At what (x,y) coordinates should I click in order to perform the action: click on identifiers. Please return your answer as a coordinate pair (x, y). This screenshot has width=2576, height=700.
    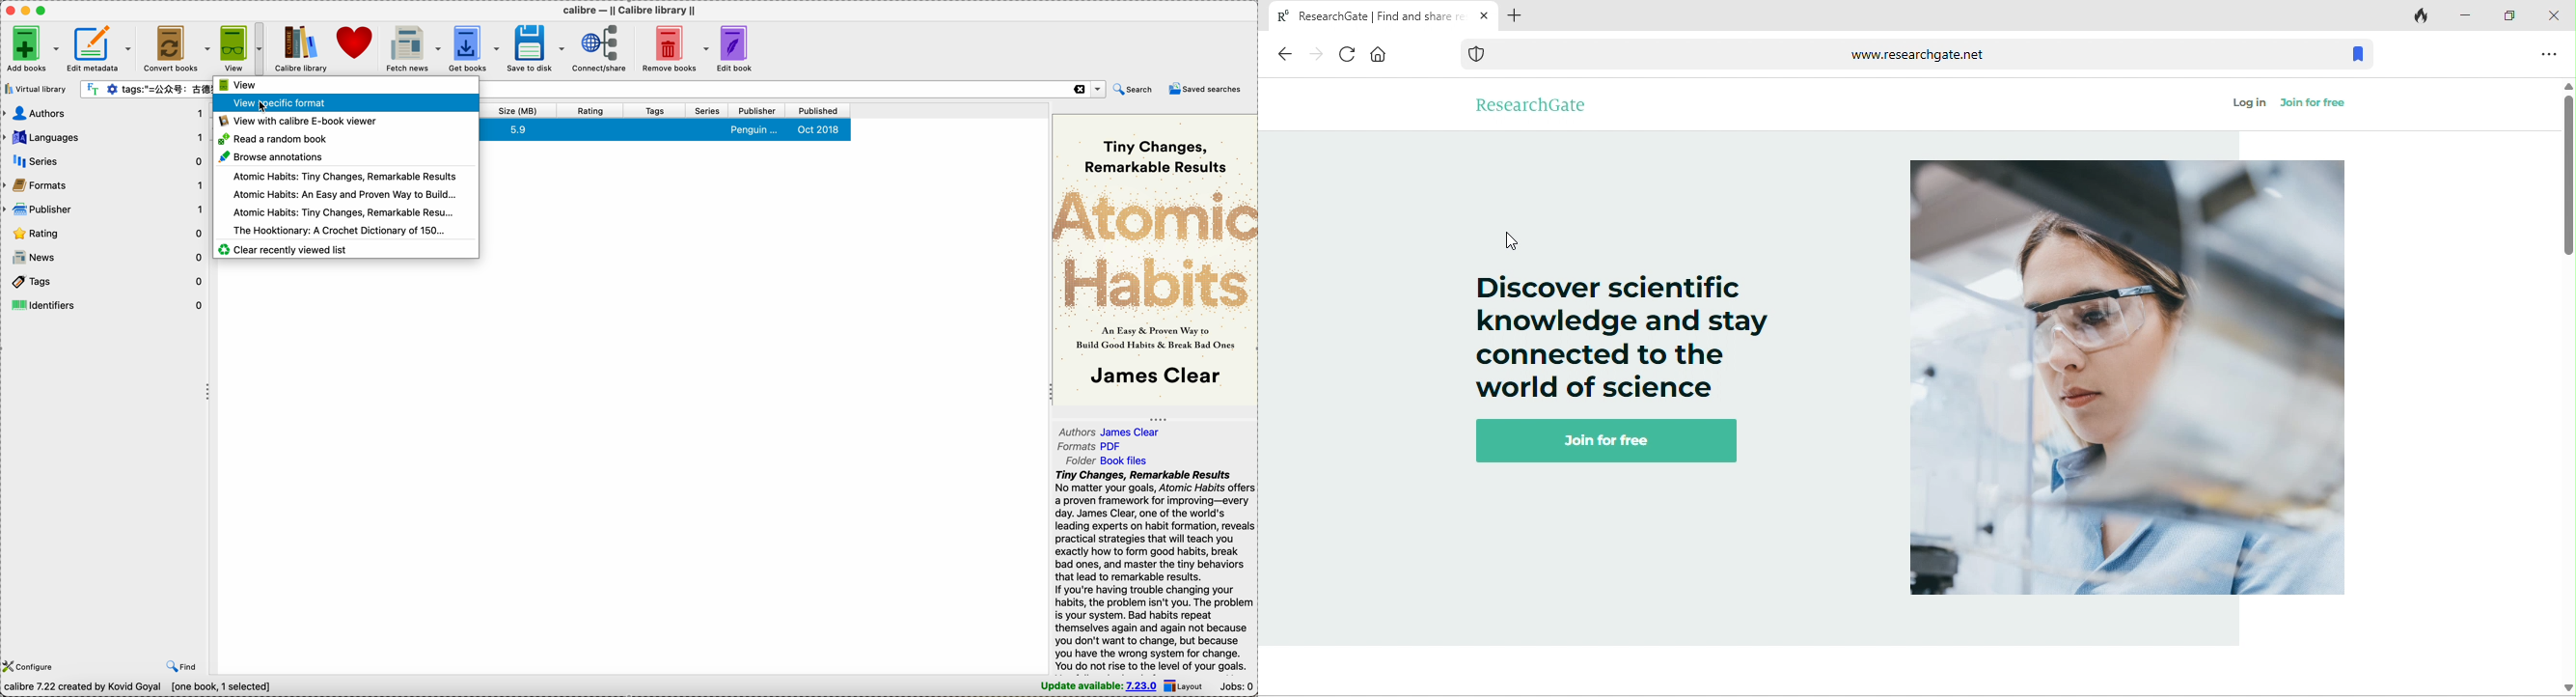
    Looking at the image, I should click on (104, 305).